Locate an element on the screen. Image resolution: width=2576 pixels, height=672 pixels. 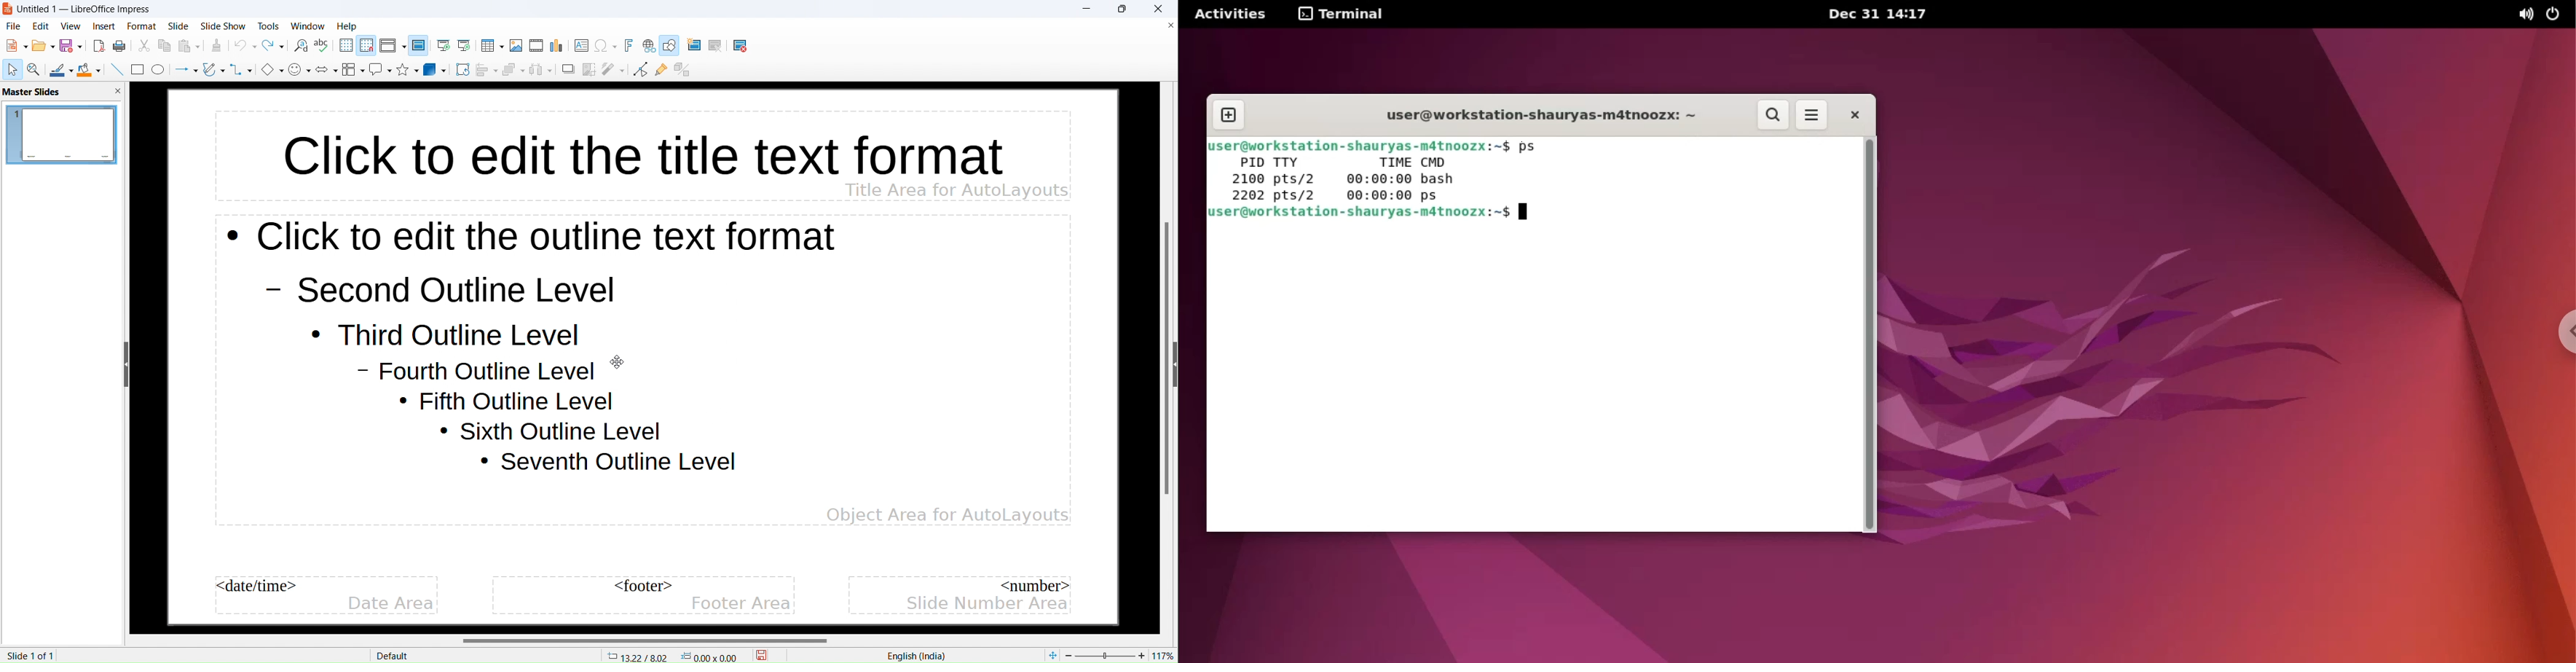
<number> is located at coordinates (1036, 585).